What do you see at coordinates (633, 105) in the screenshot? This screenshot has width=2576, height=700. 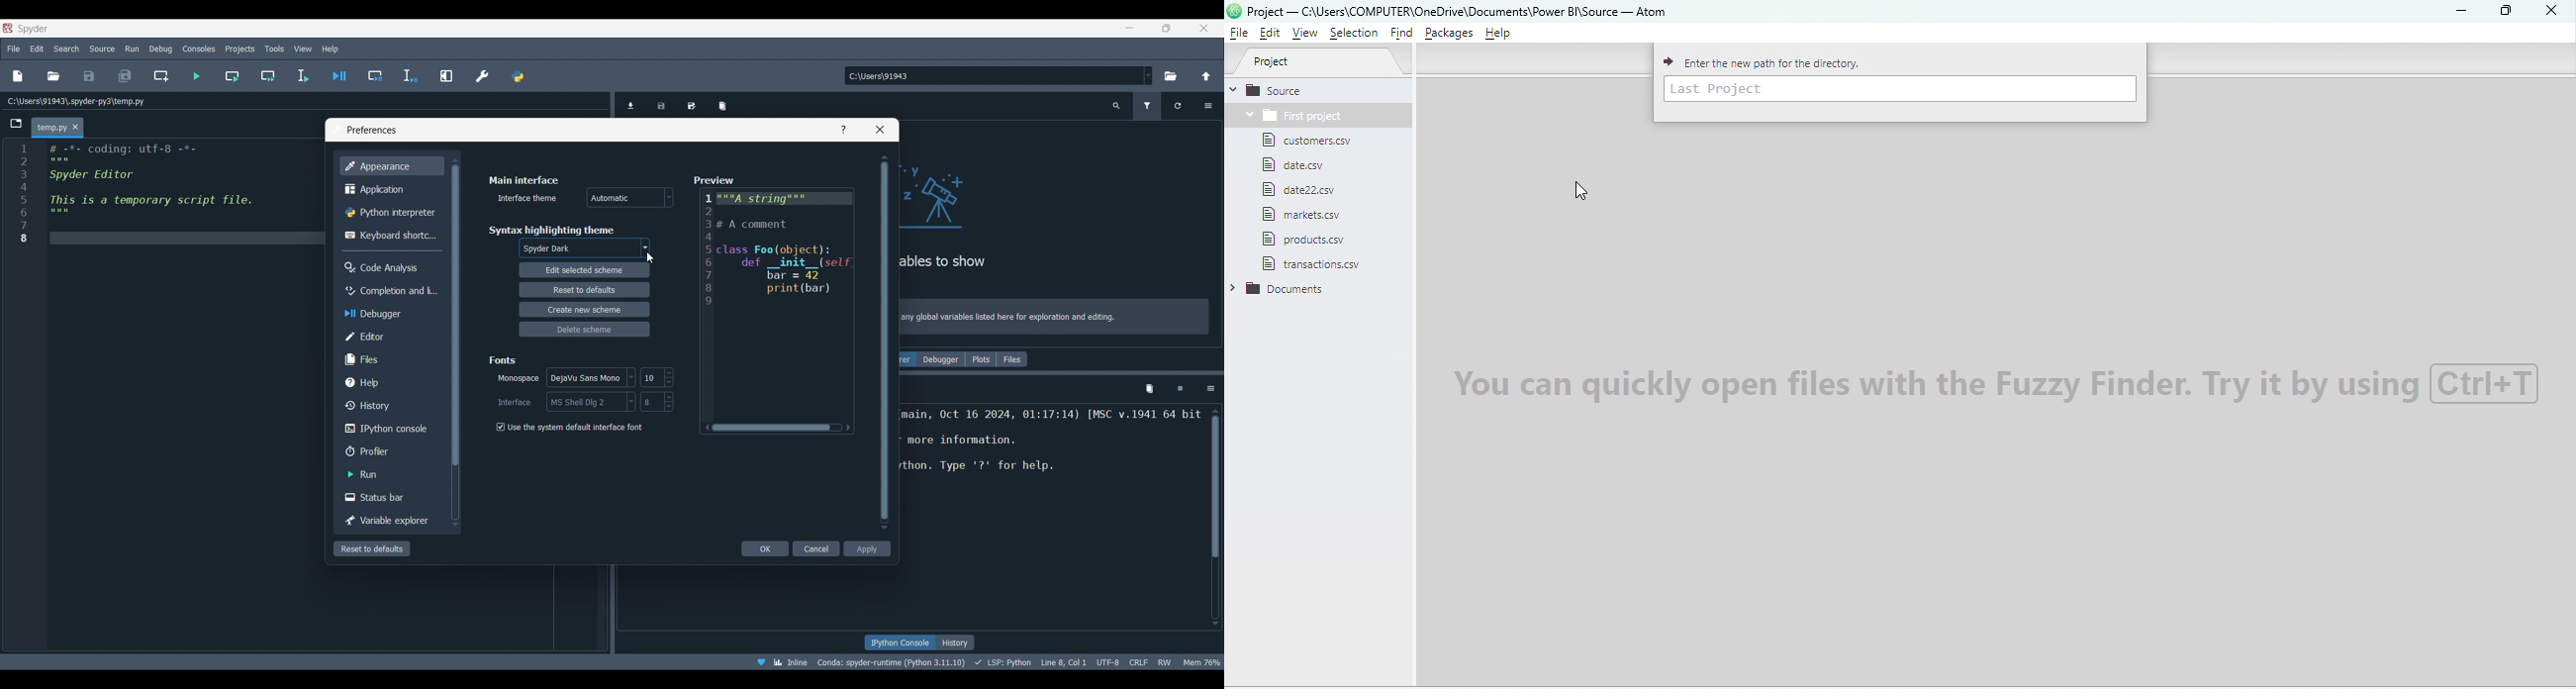 I see `Import data` at bounding box center [633, 105].